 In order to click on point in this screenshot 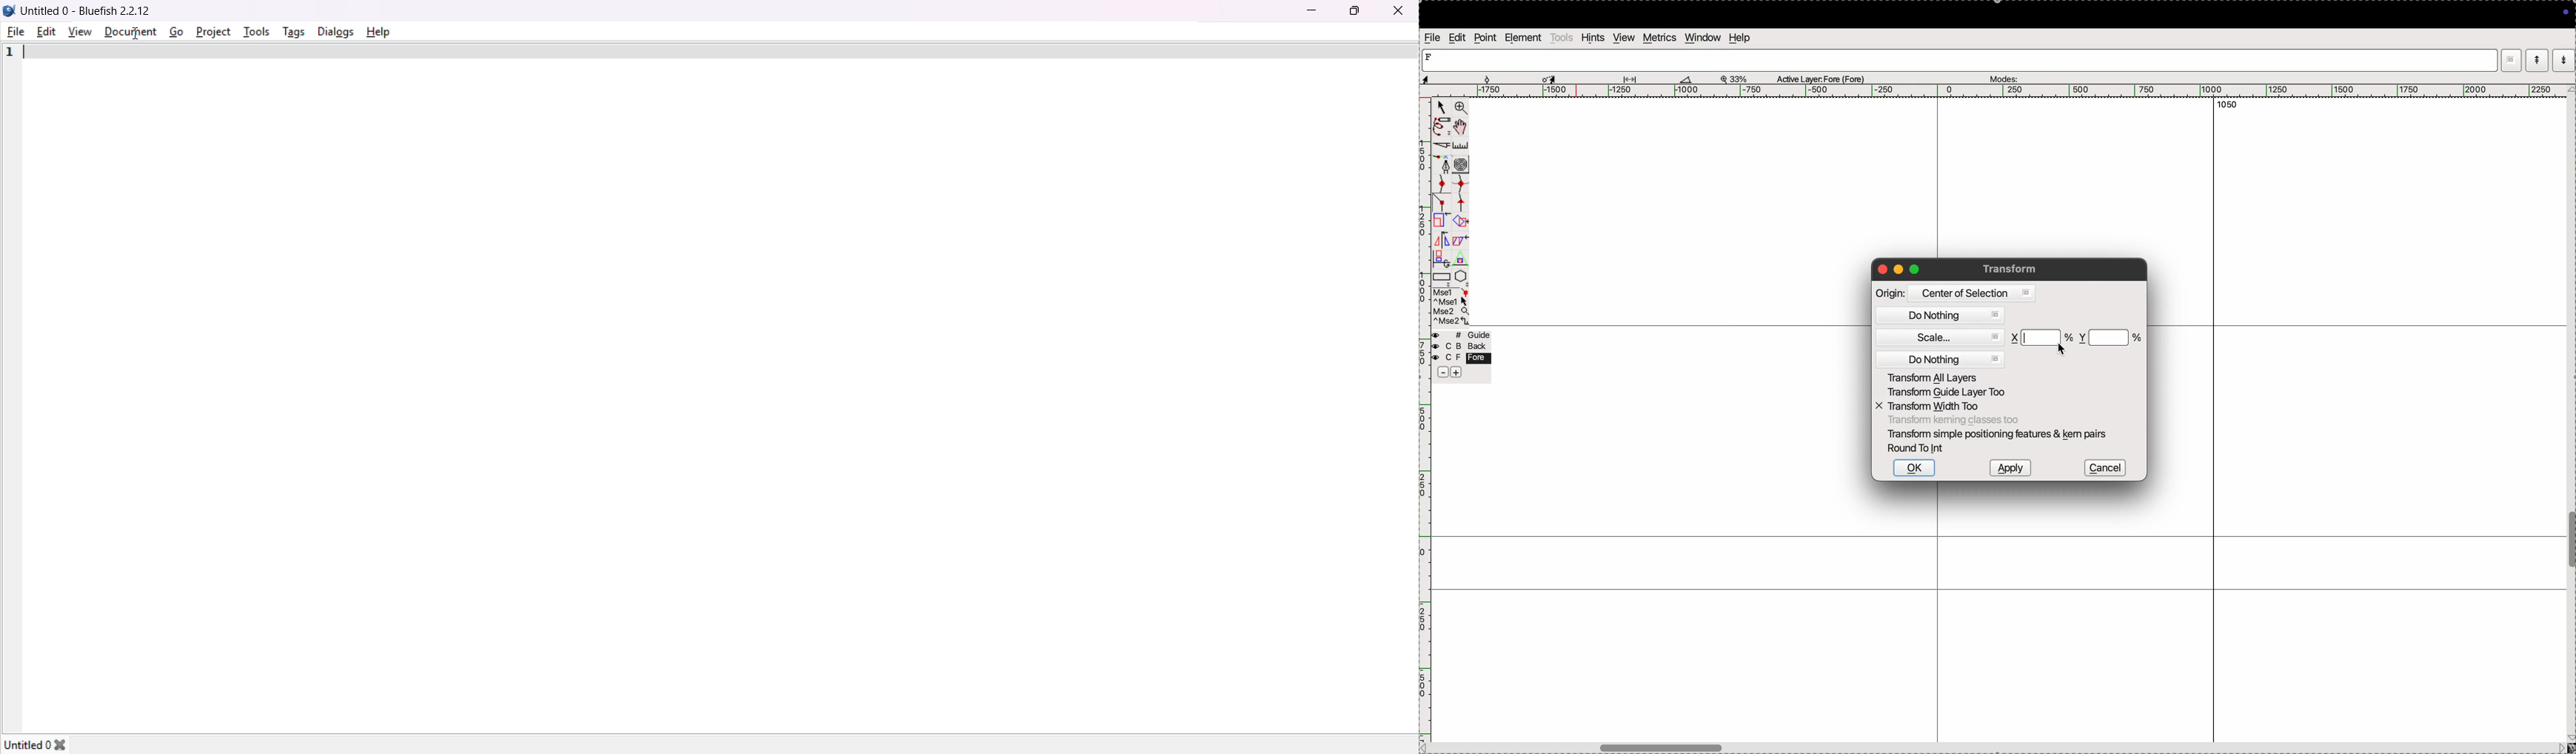, I will do `click(1485, 39)`.